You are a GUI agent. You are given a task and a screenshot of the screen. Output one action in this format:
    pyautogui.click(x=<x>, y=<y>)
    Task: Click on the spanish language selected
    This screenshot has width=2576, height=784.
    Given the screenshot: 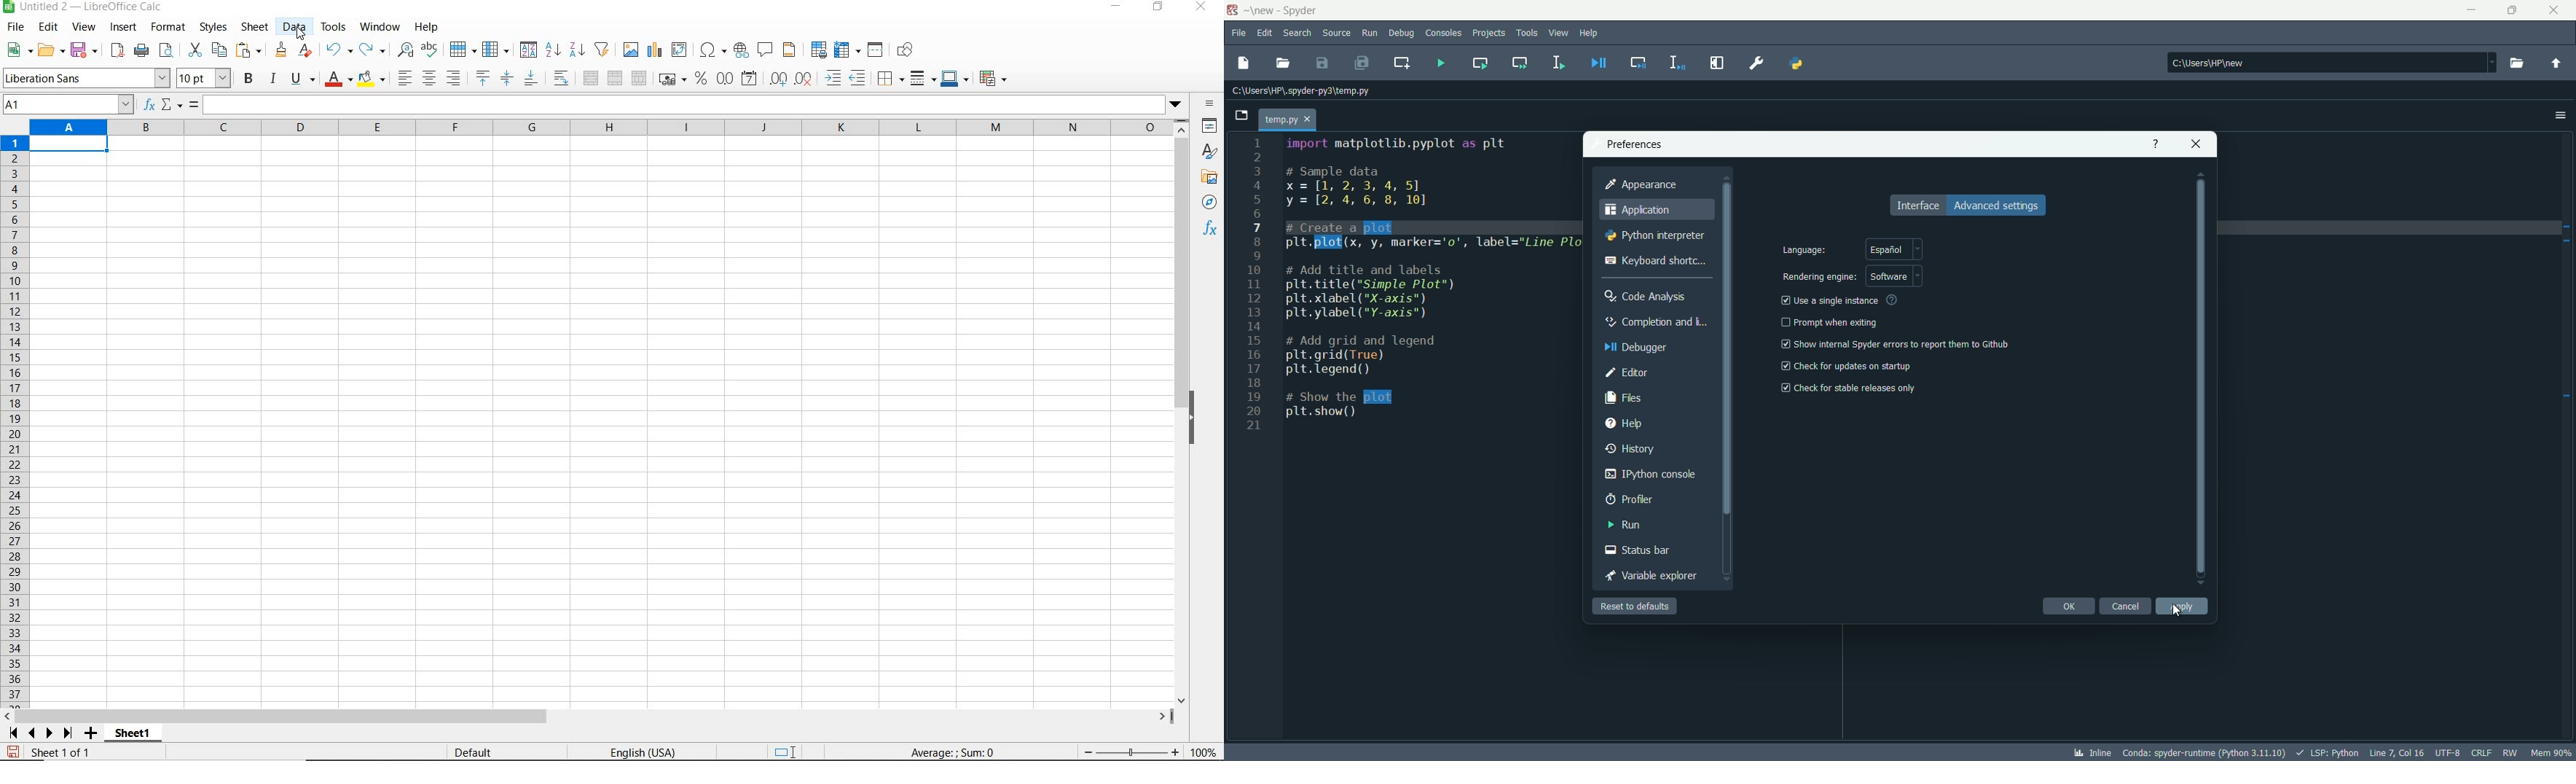 What is the action you would take?
    pyautogui.click(x=1894, y=249)
    